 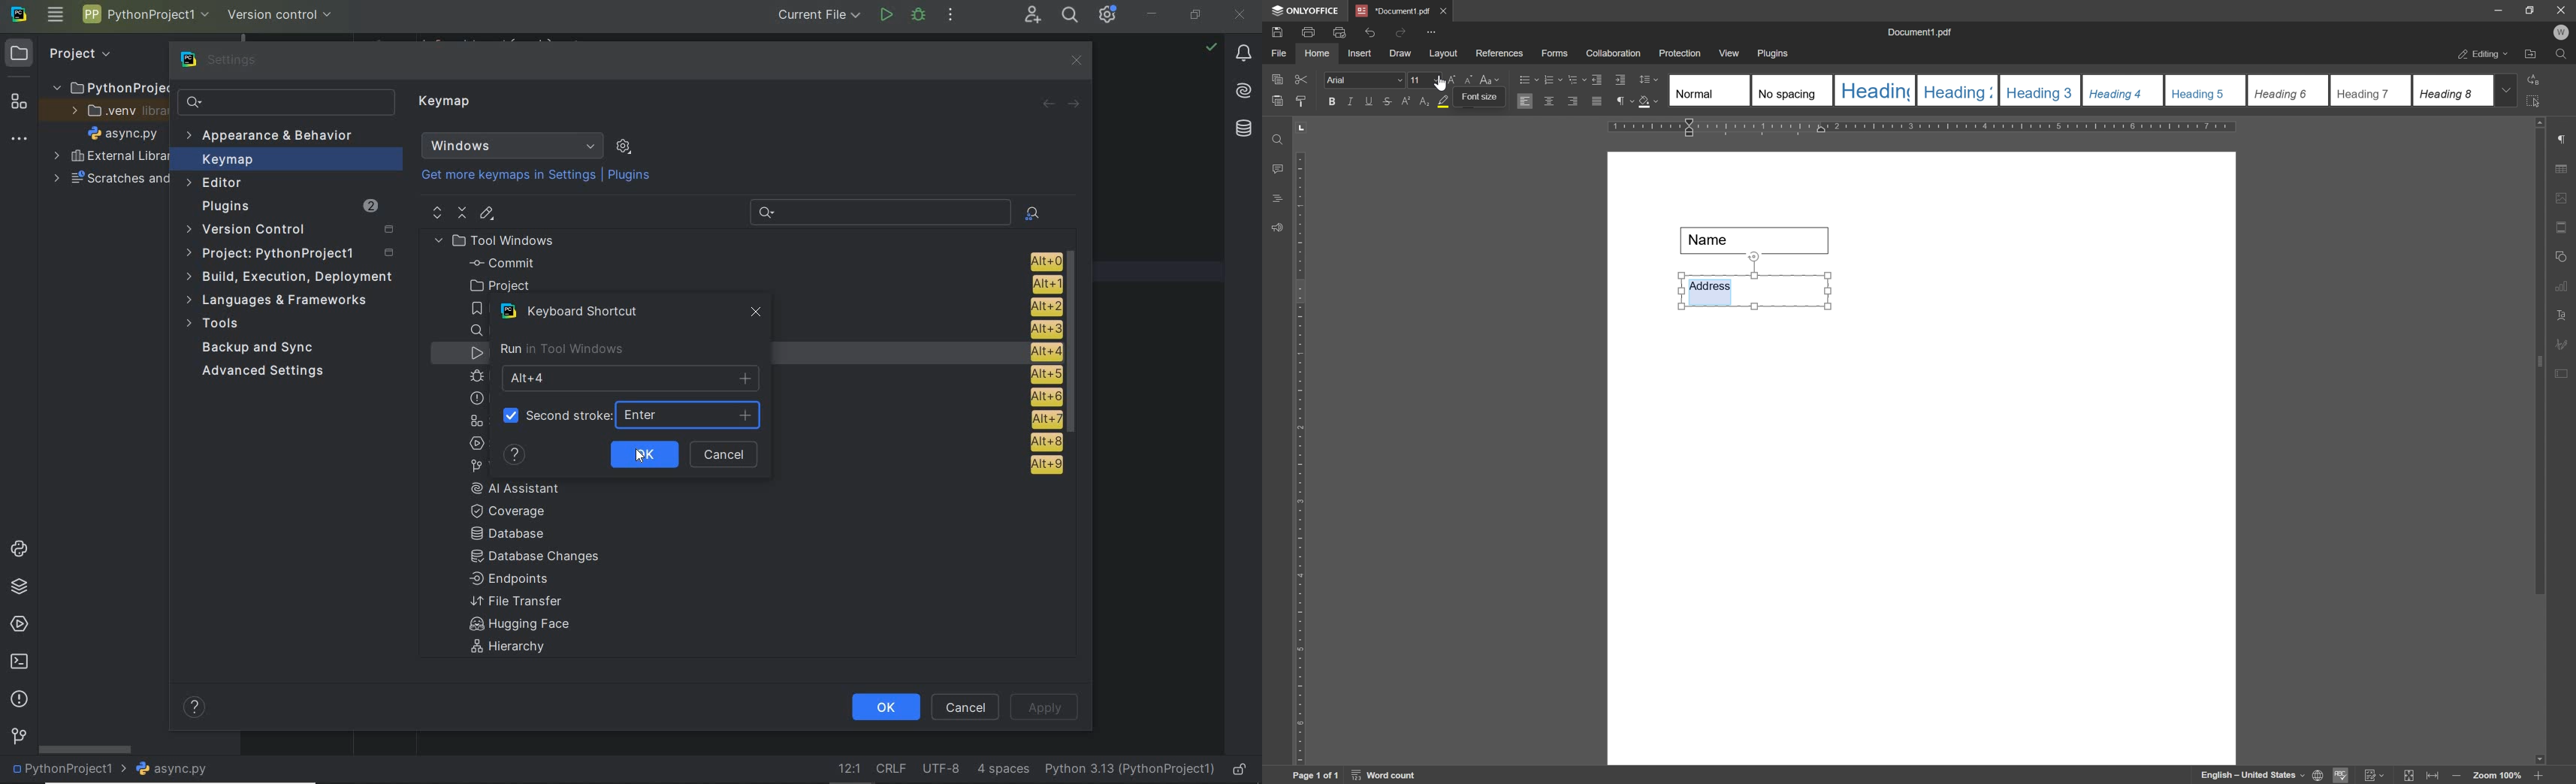 What do you see at coordinates (1348, 101) in the screenshot?
I see `italic` at bounding box center [1348, 101].